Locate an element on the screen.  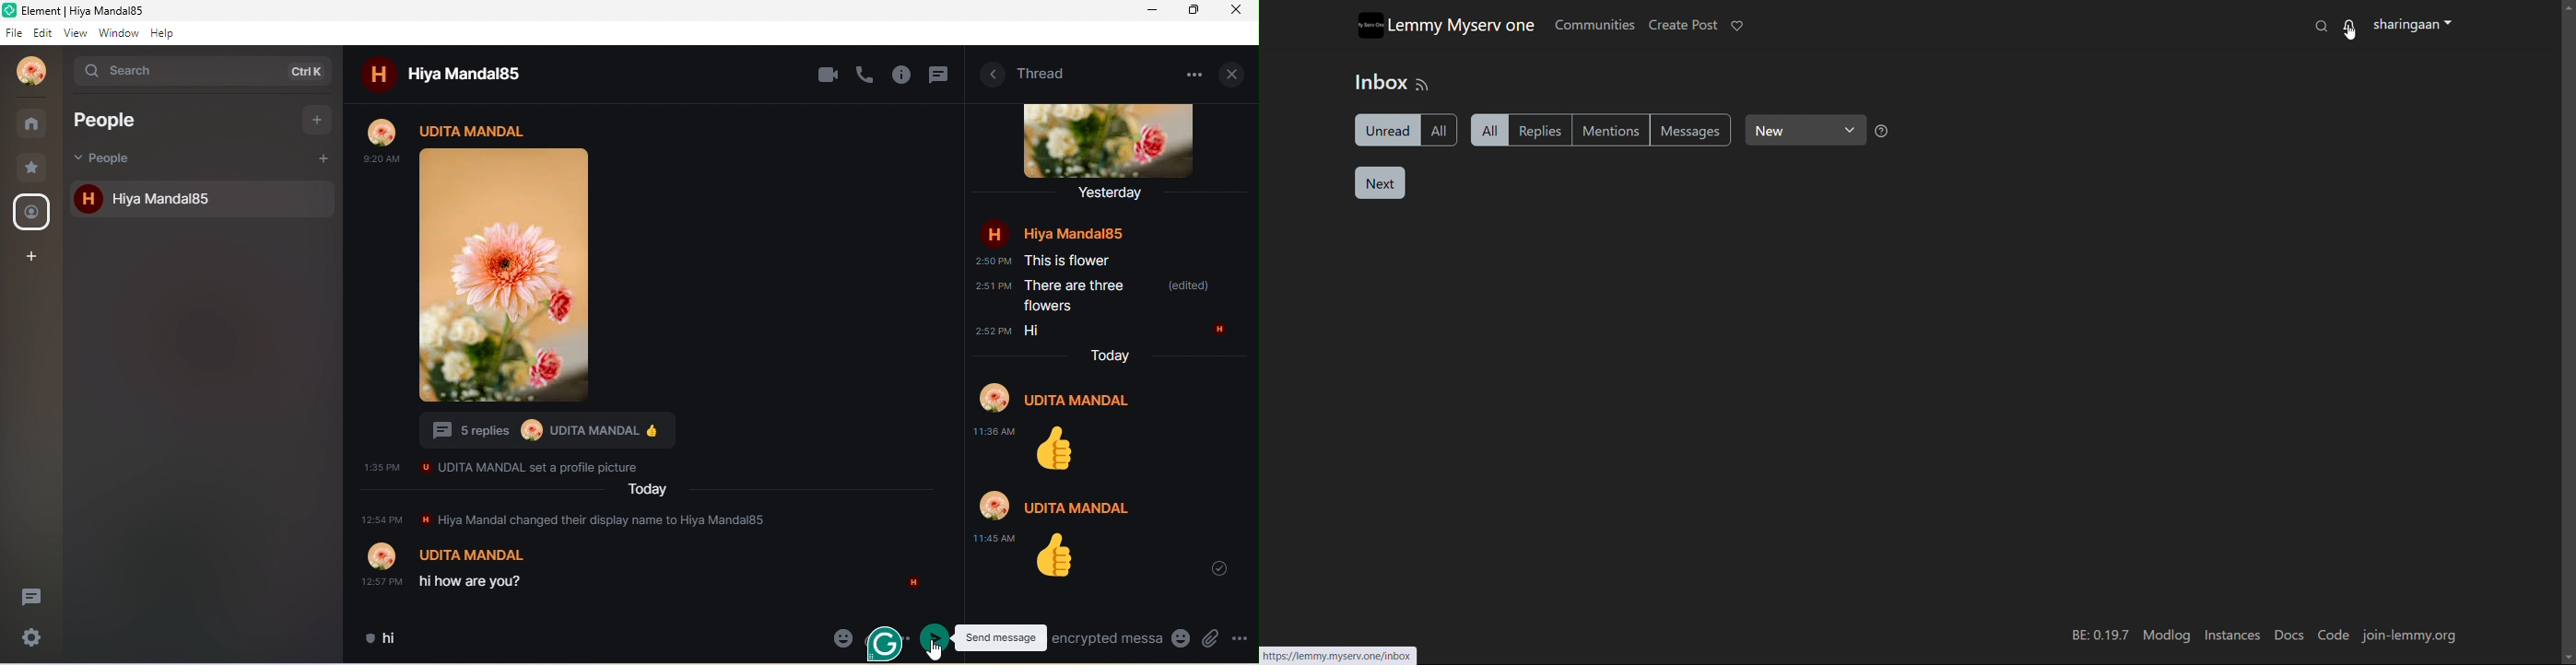
people is located at coordinates (33, 213).